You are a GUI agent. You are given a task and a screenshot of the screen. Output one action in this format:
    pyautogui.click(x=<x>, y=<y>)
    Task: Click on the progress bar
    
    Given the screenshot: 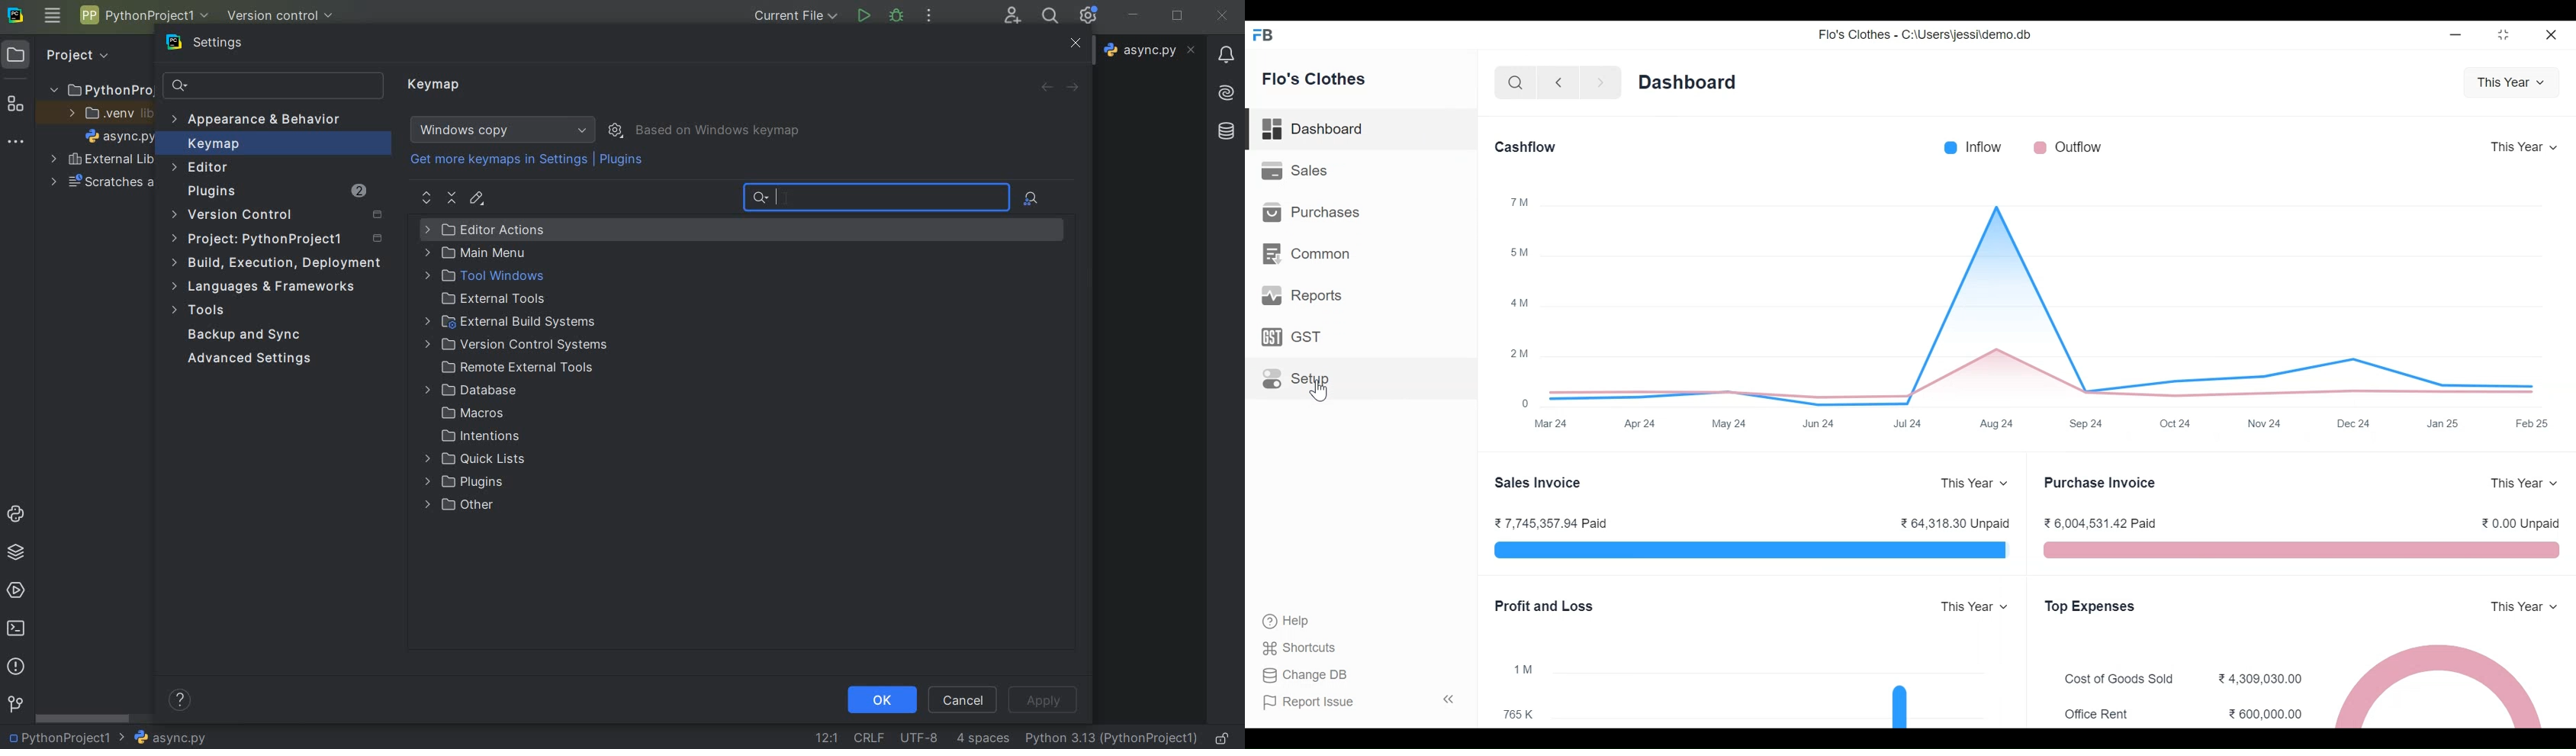 What is the action you would take?
    pyautogui.click(x=2303, y=550)
    